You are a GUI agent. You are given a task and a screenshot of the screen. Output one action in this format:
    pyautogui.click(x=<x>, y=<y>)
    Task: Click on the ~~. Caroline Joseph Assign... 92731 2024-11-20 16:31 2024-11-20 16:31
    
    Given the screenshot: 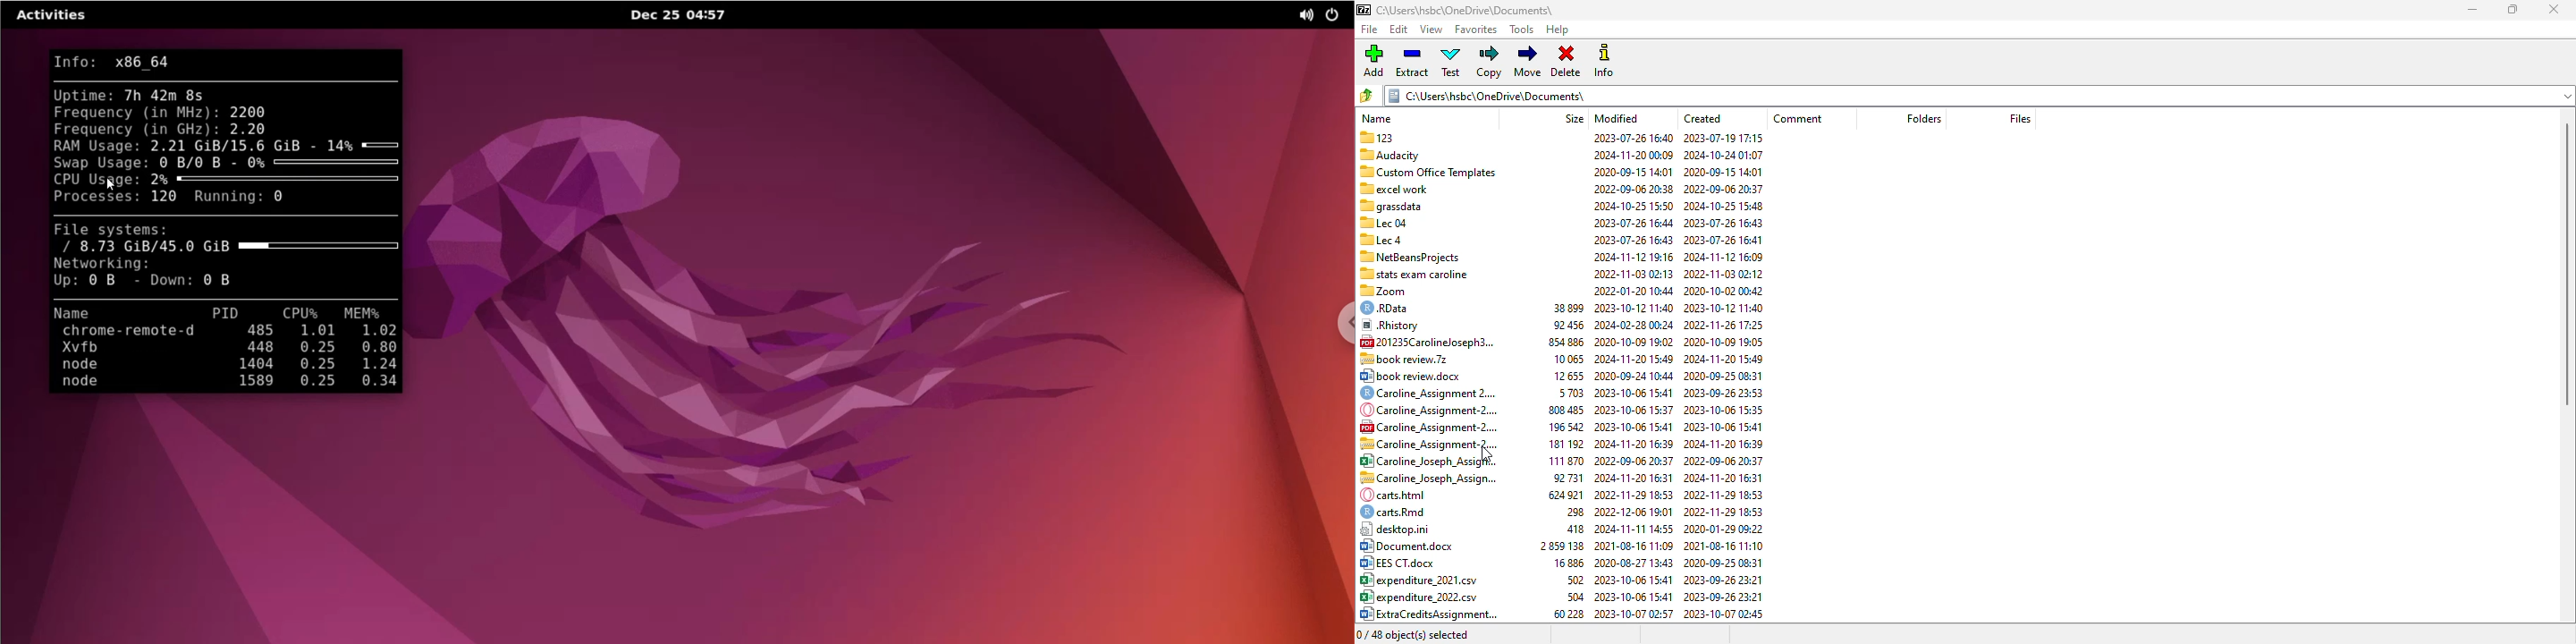 What is the action you would take?
    pyautogui.click(x=1559, y=478)
    